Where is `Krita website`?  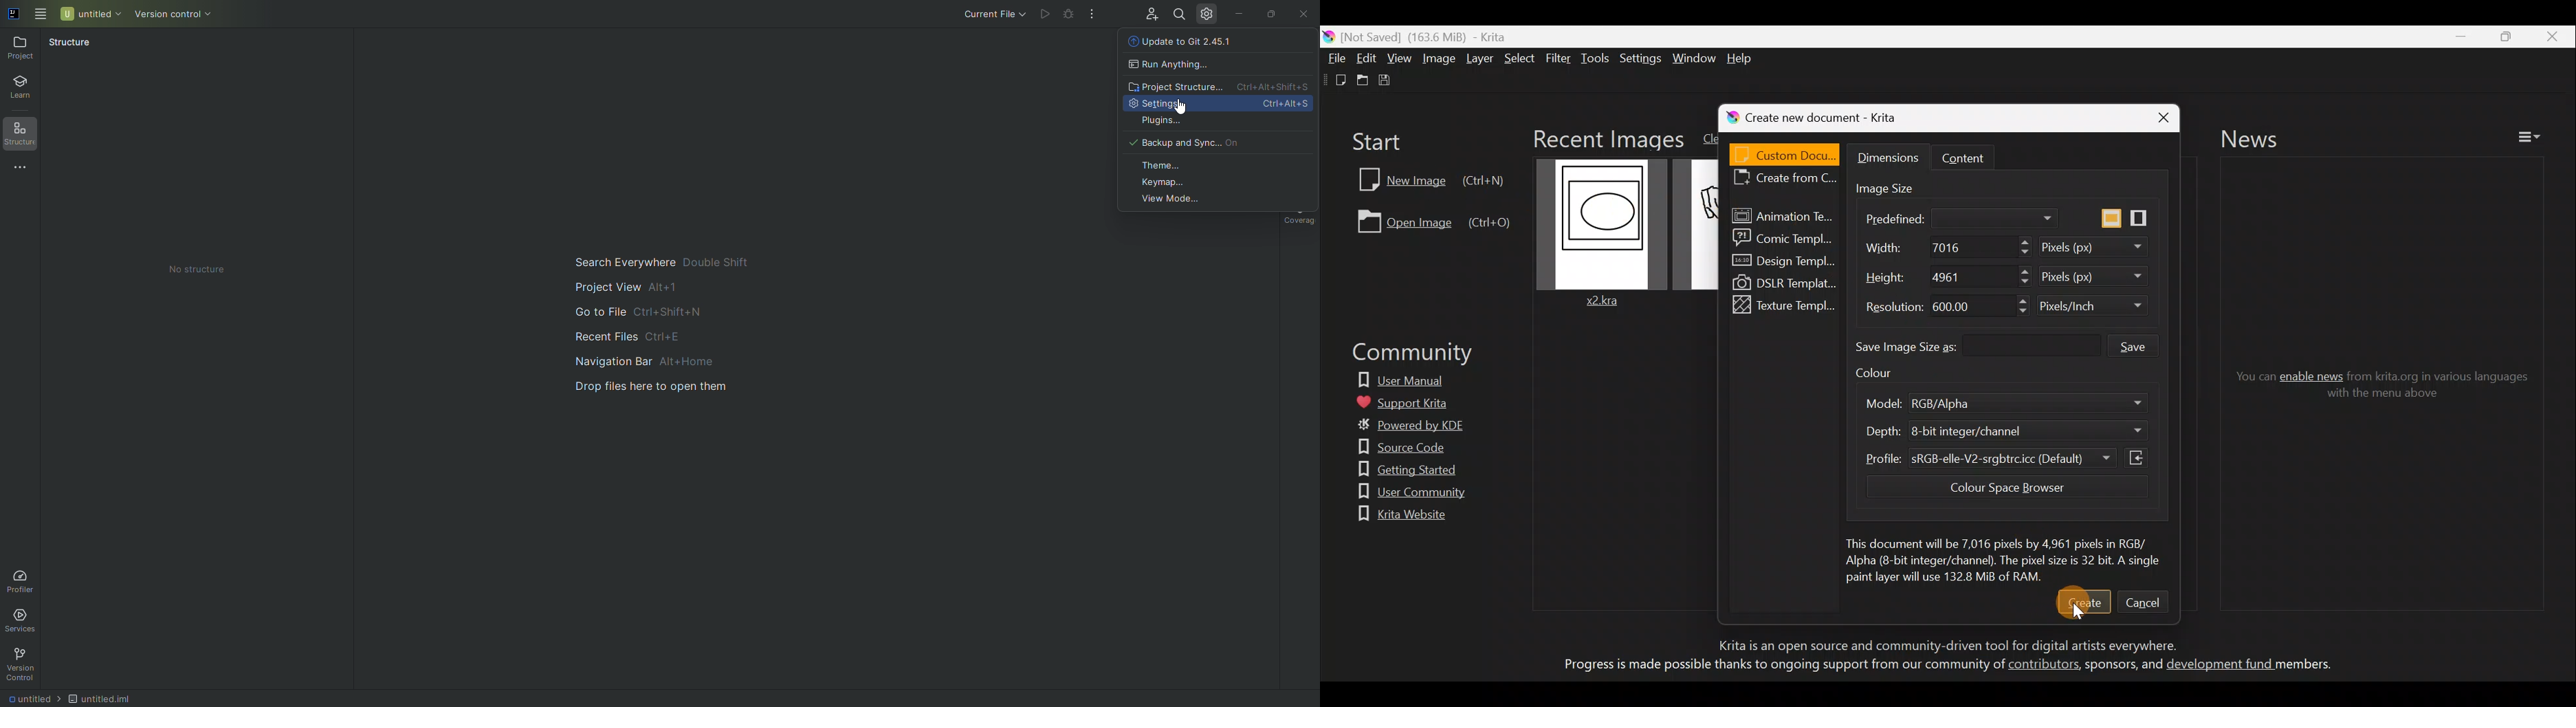
Krita website is located at coordinates (1399, 515).